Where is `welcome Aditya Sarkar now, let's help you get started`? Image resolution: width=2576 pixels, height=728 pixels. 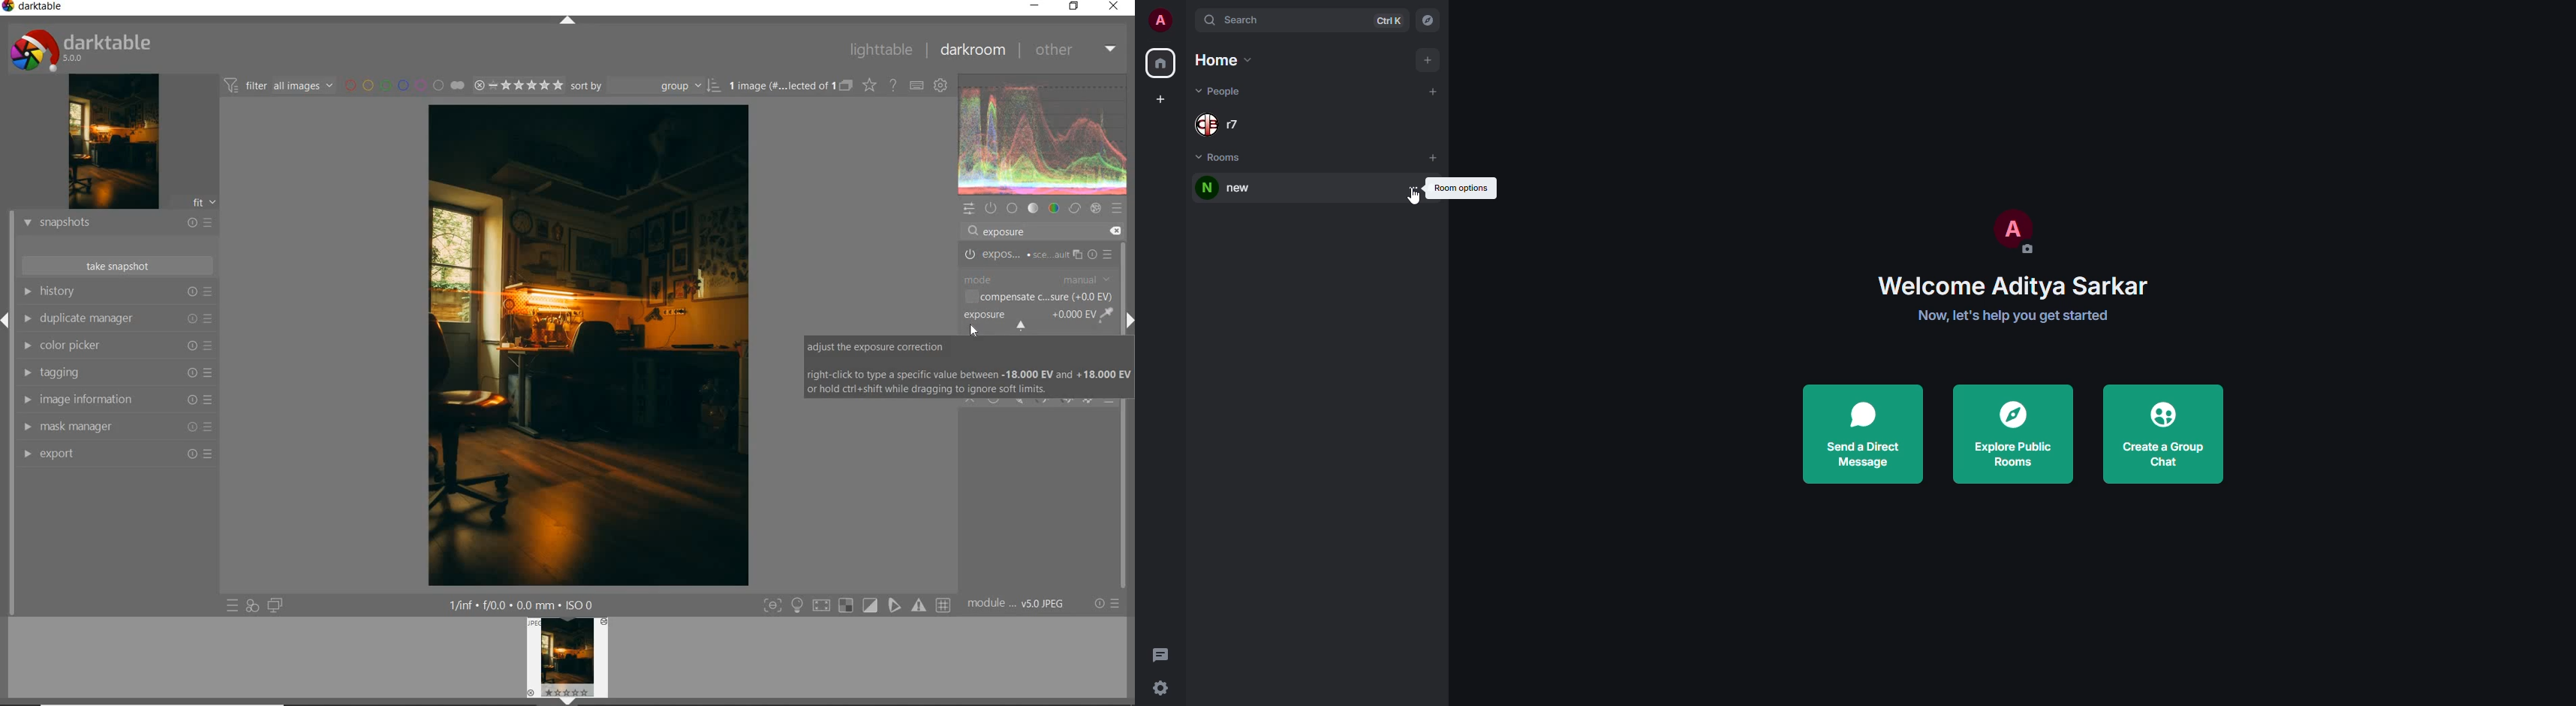
welcome Aditya Sarkar now, let's help you get started is located at coordinates (2023, 300).